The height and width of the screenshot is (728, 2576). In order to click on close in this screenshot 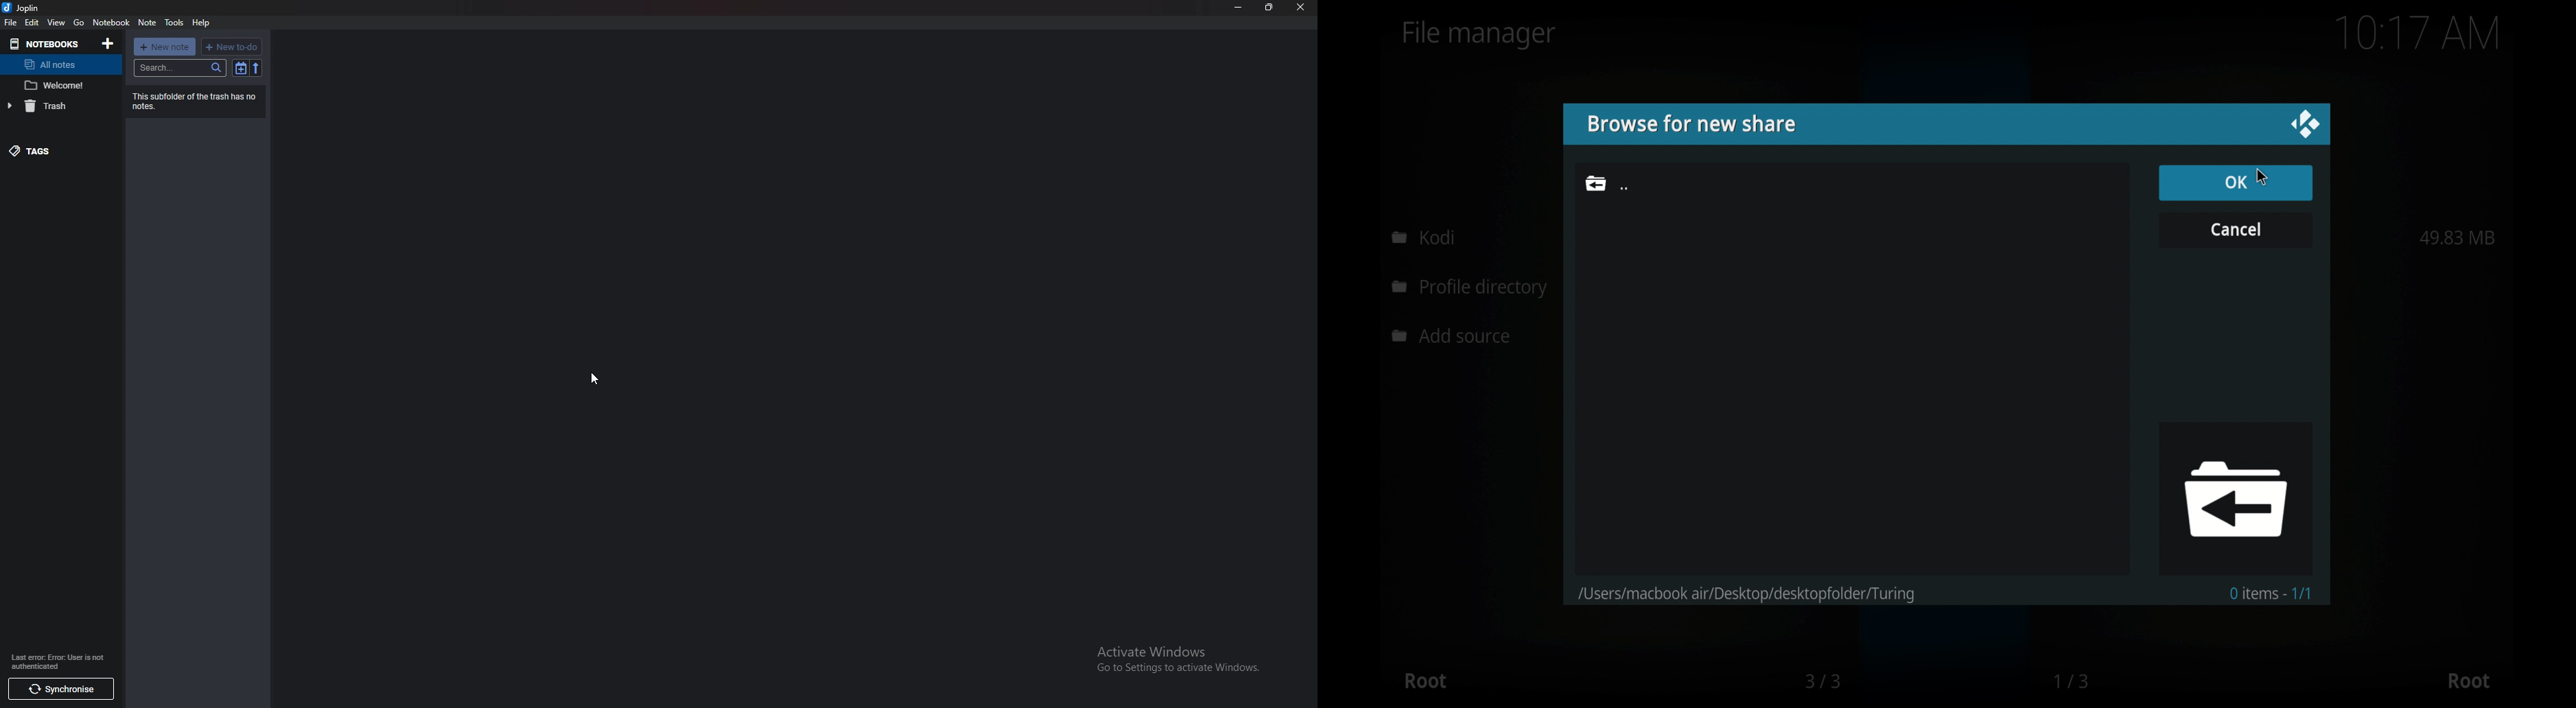, I will do `click(1301, 6)`.